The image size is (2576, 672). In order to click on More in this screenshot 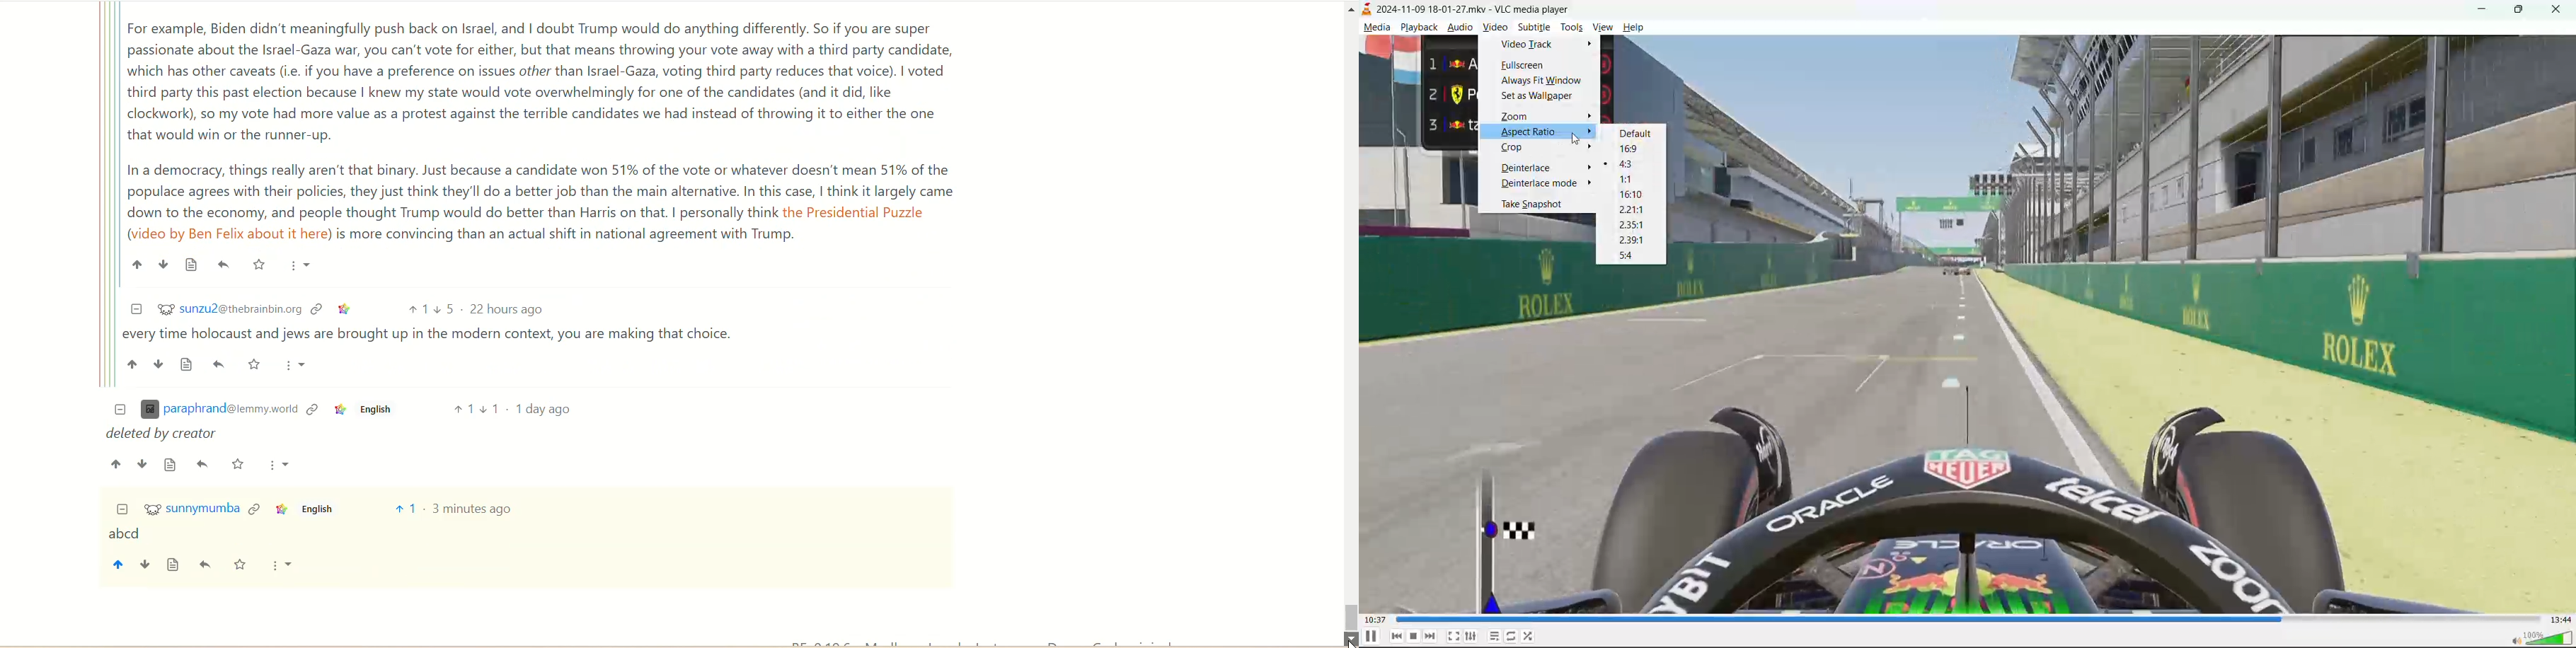, I will do `click(278, 464)`.